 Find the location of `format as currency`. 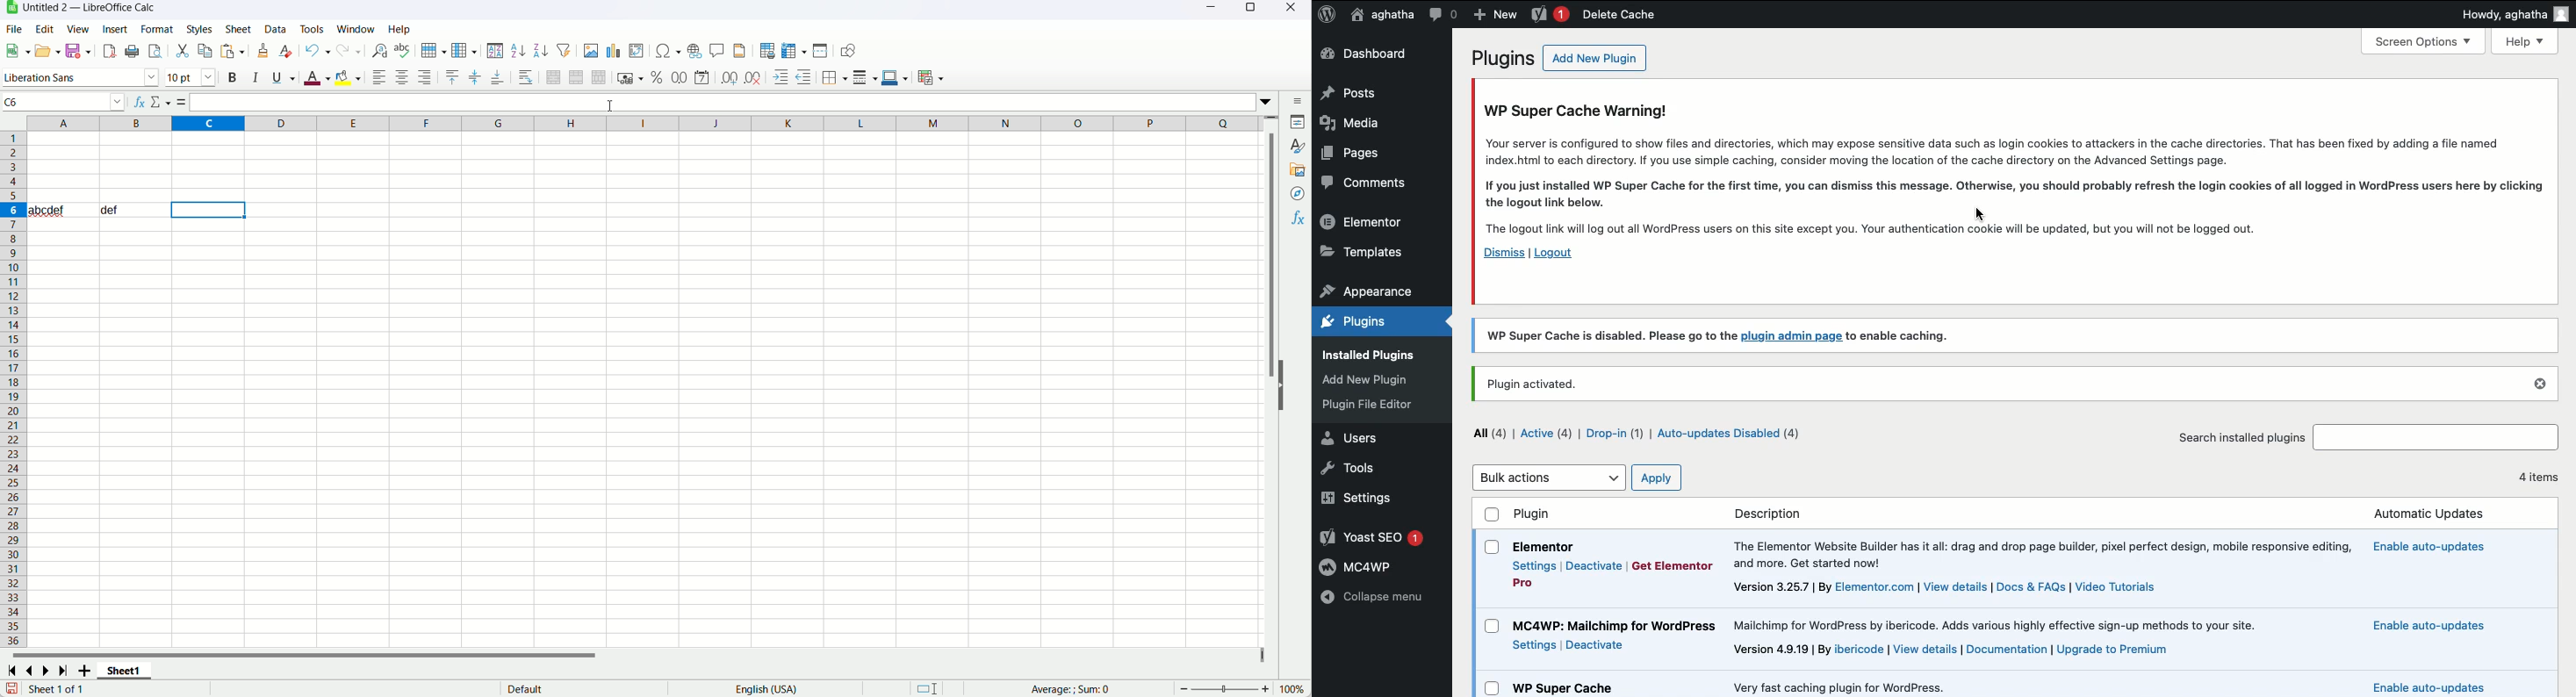

format as currency is located at coordinates (632, 77).